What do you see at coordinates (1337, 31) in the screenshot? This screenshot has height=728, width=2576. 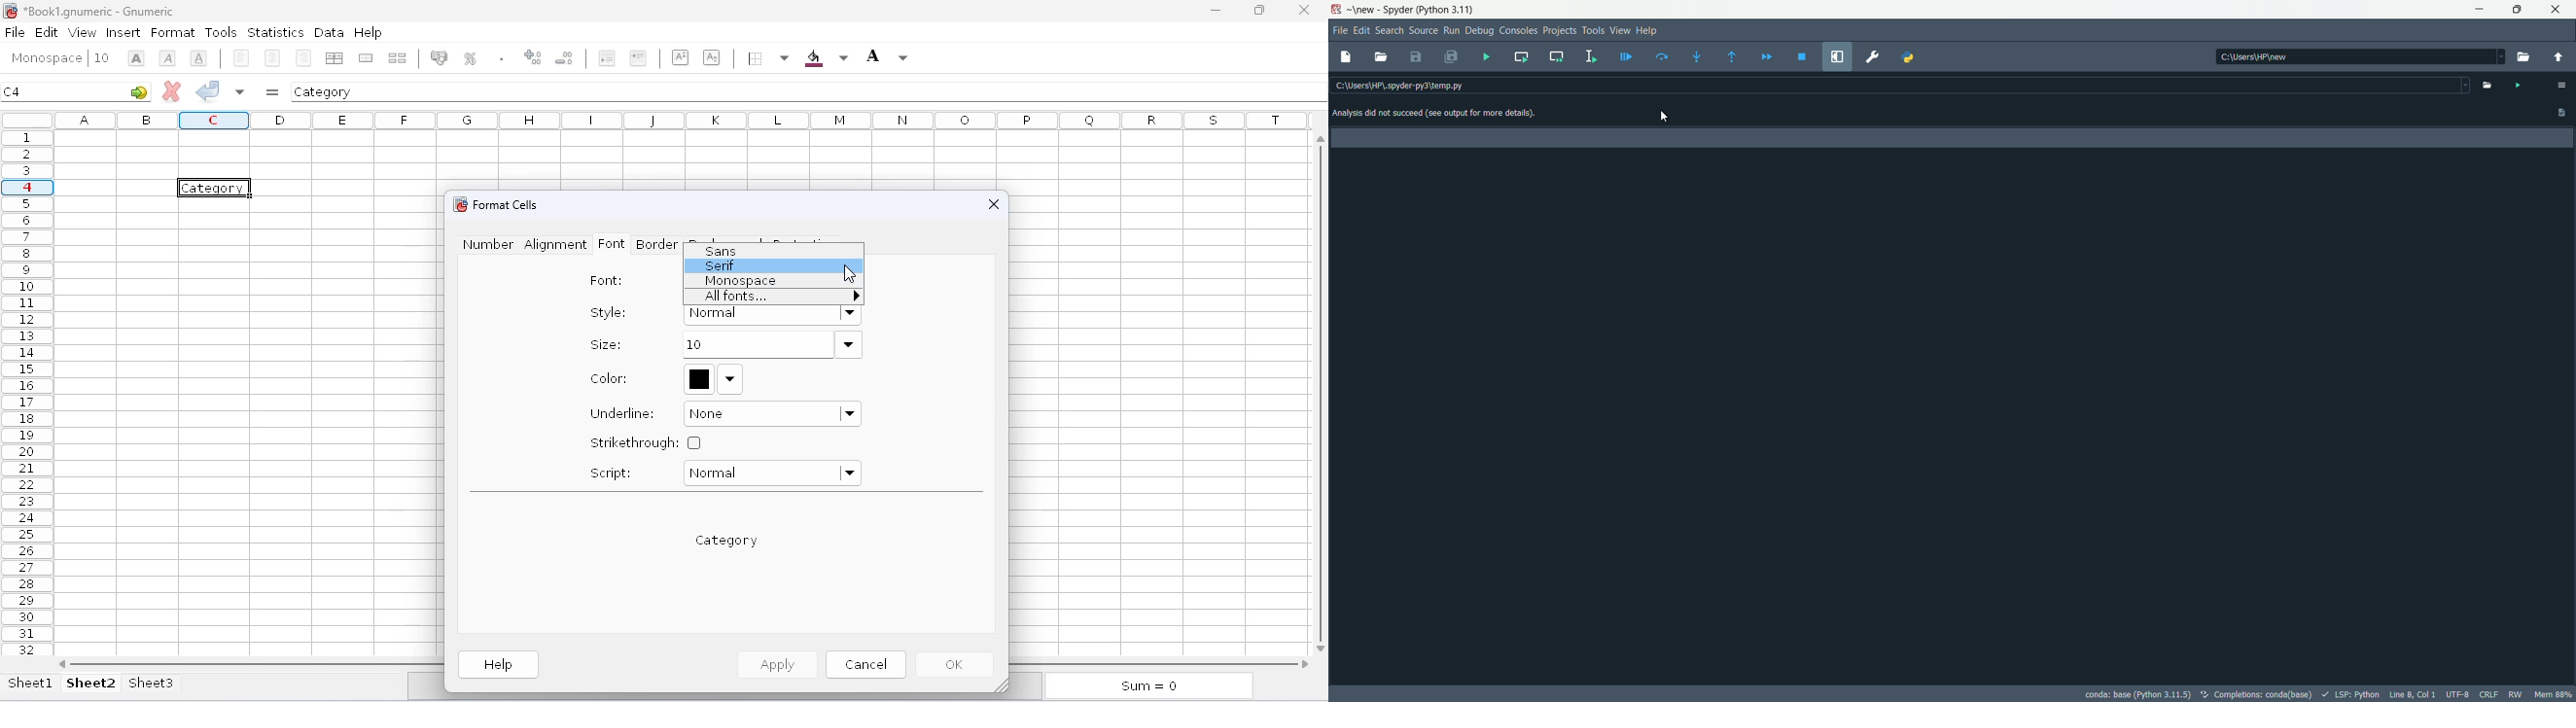 I see `file menu` at bounding box center [1337, 31].